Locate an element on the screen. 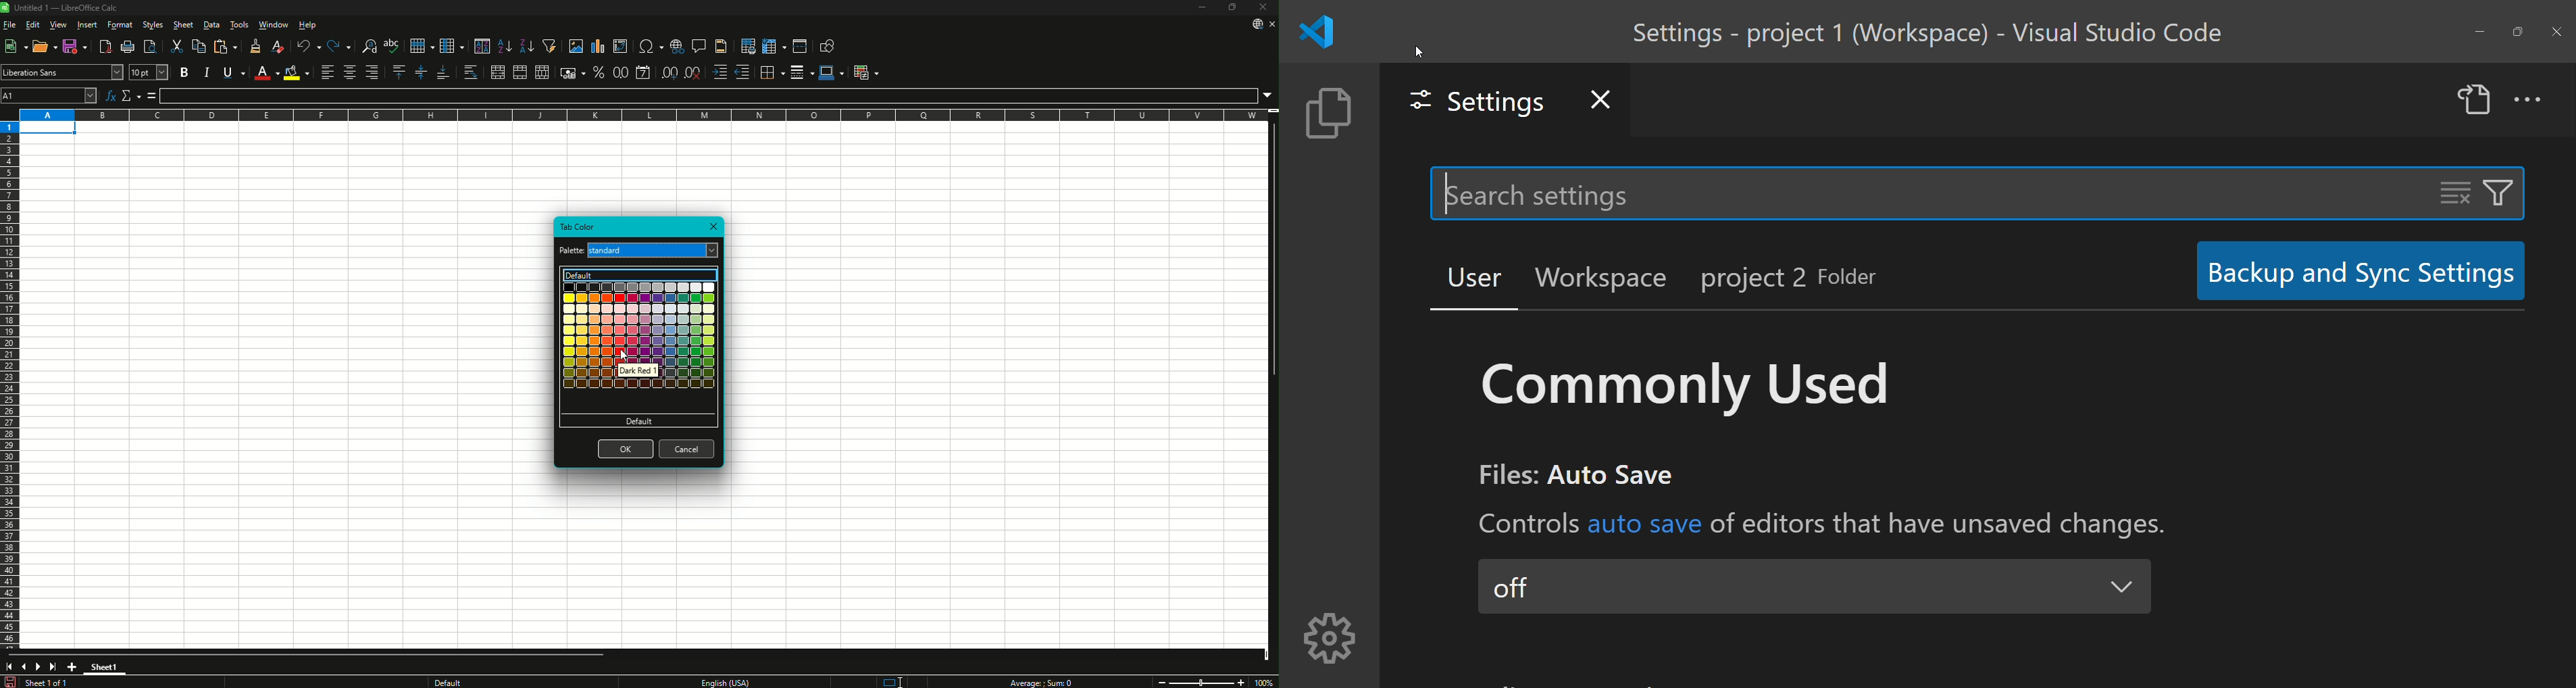 This screenshot has height=700, width=2576. Show Draw Function is located at coordinates (829, 45).